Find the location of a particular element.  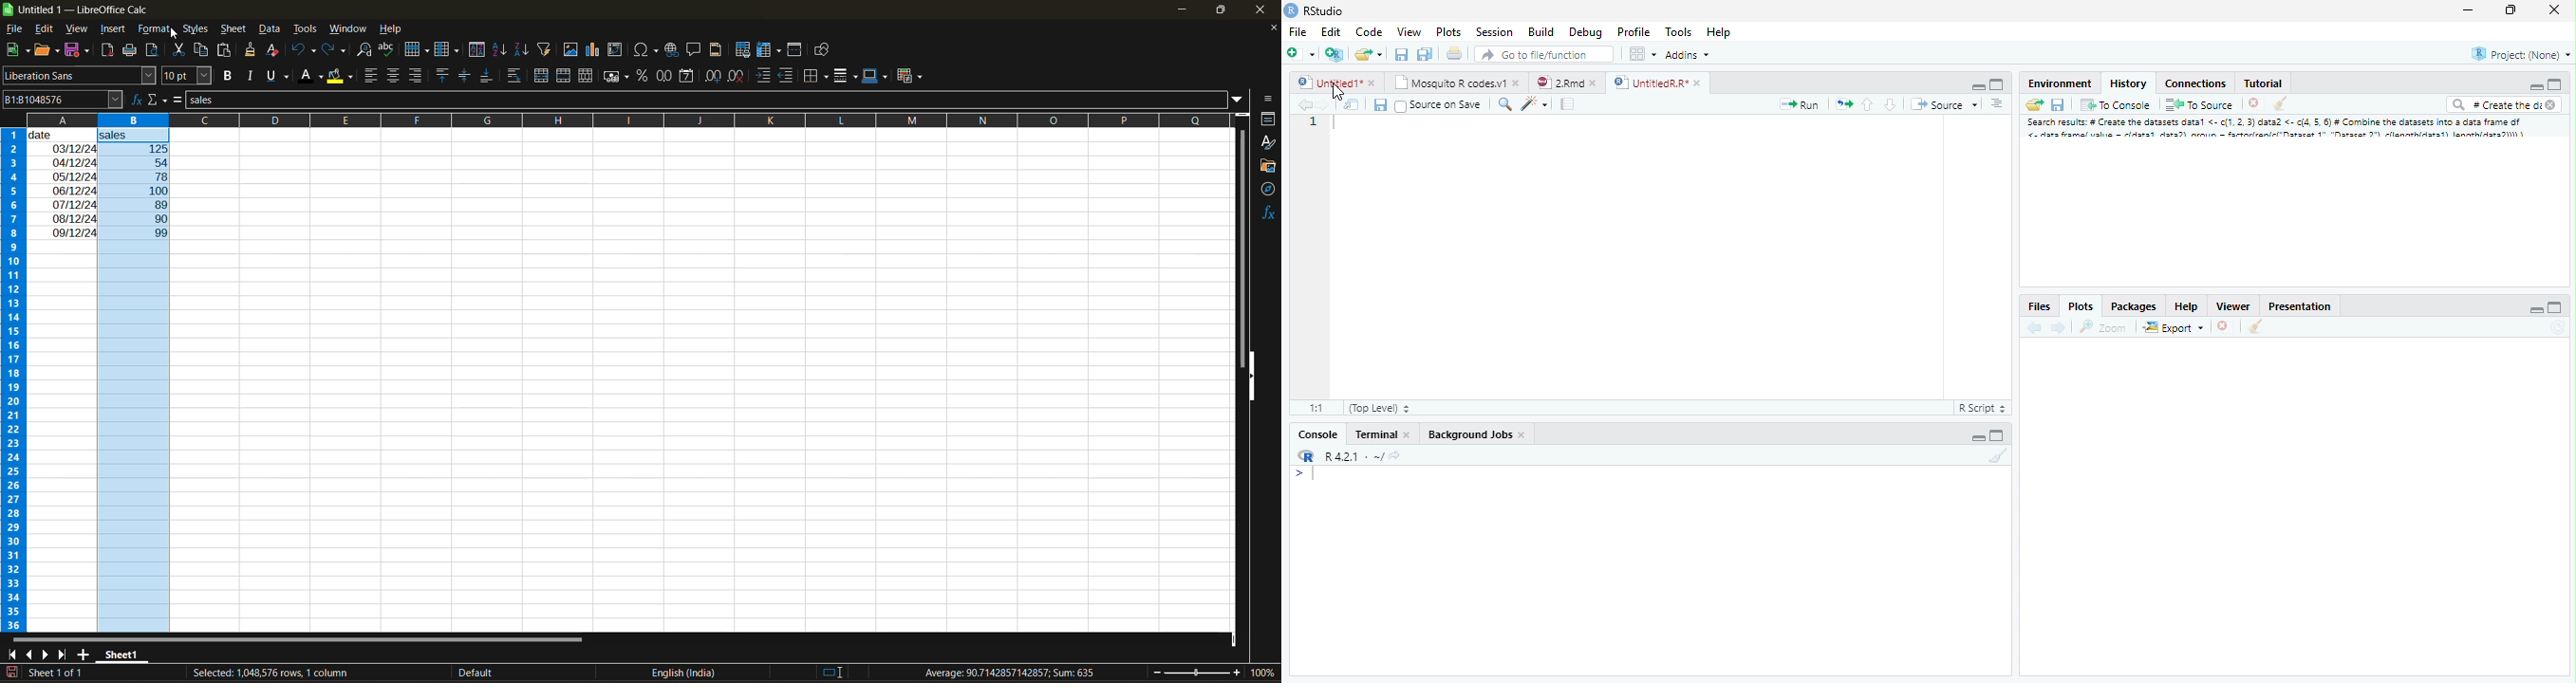

scroll to last sheet is located at coordinates (67, 655).